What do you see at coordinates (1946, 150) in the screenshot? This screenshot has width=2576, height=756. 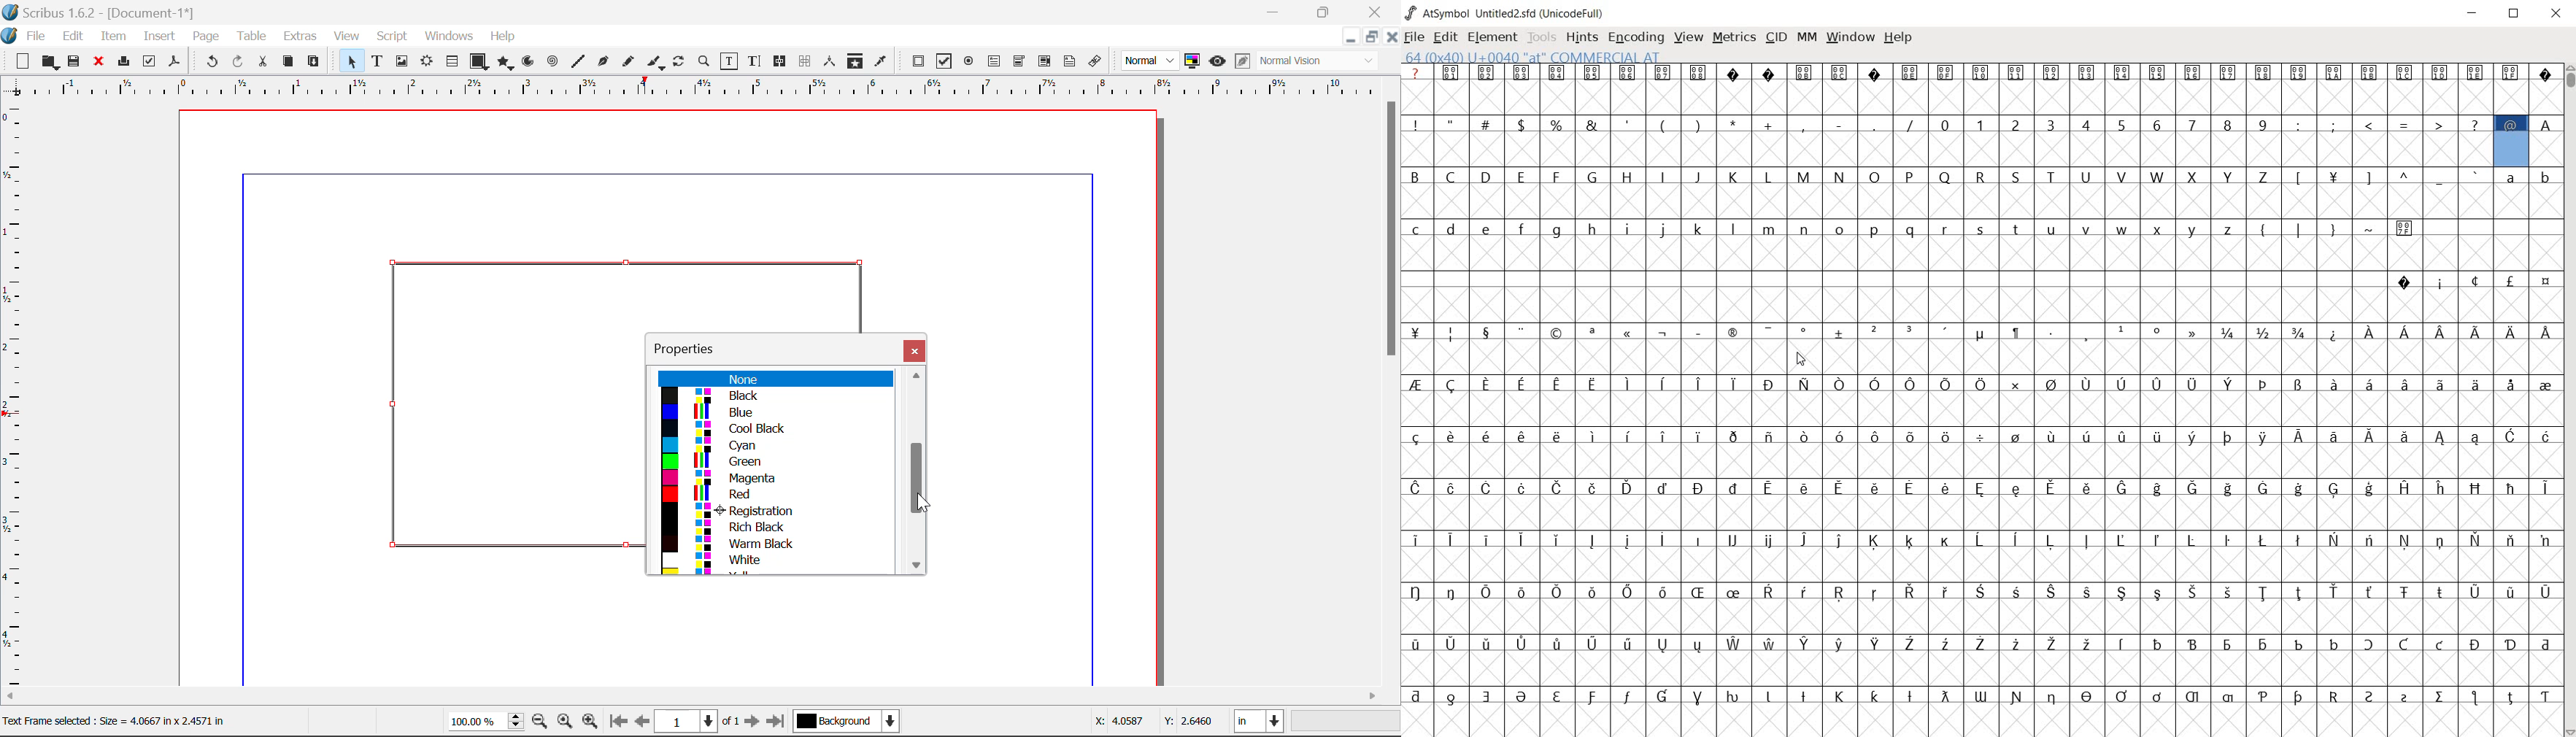 I see `empty glyph slots` at bounding box center [1946, 150].